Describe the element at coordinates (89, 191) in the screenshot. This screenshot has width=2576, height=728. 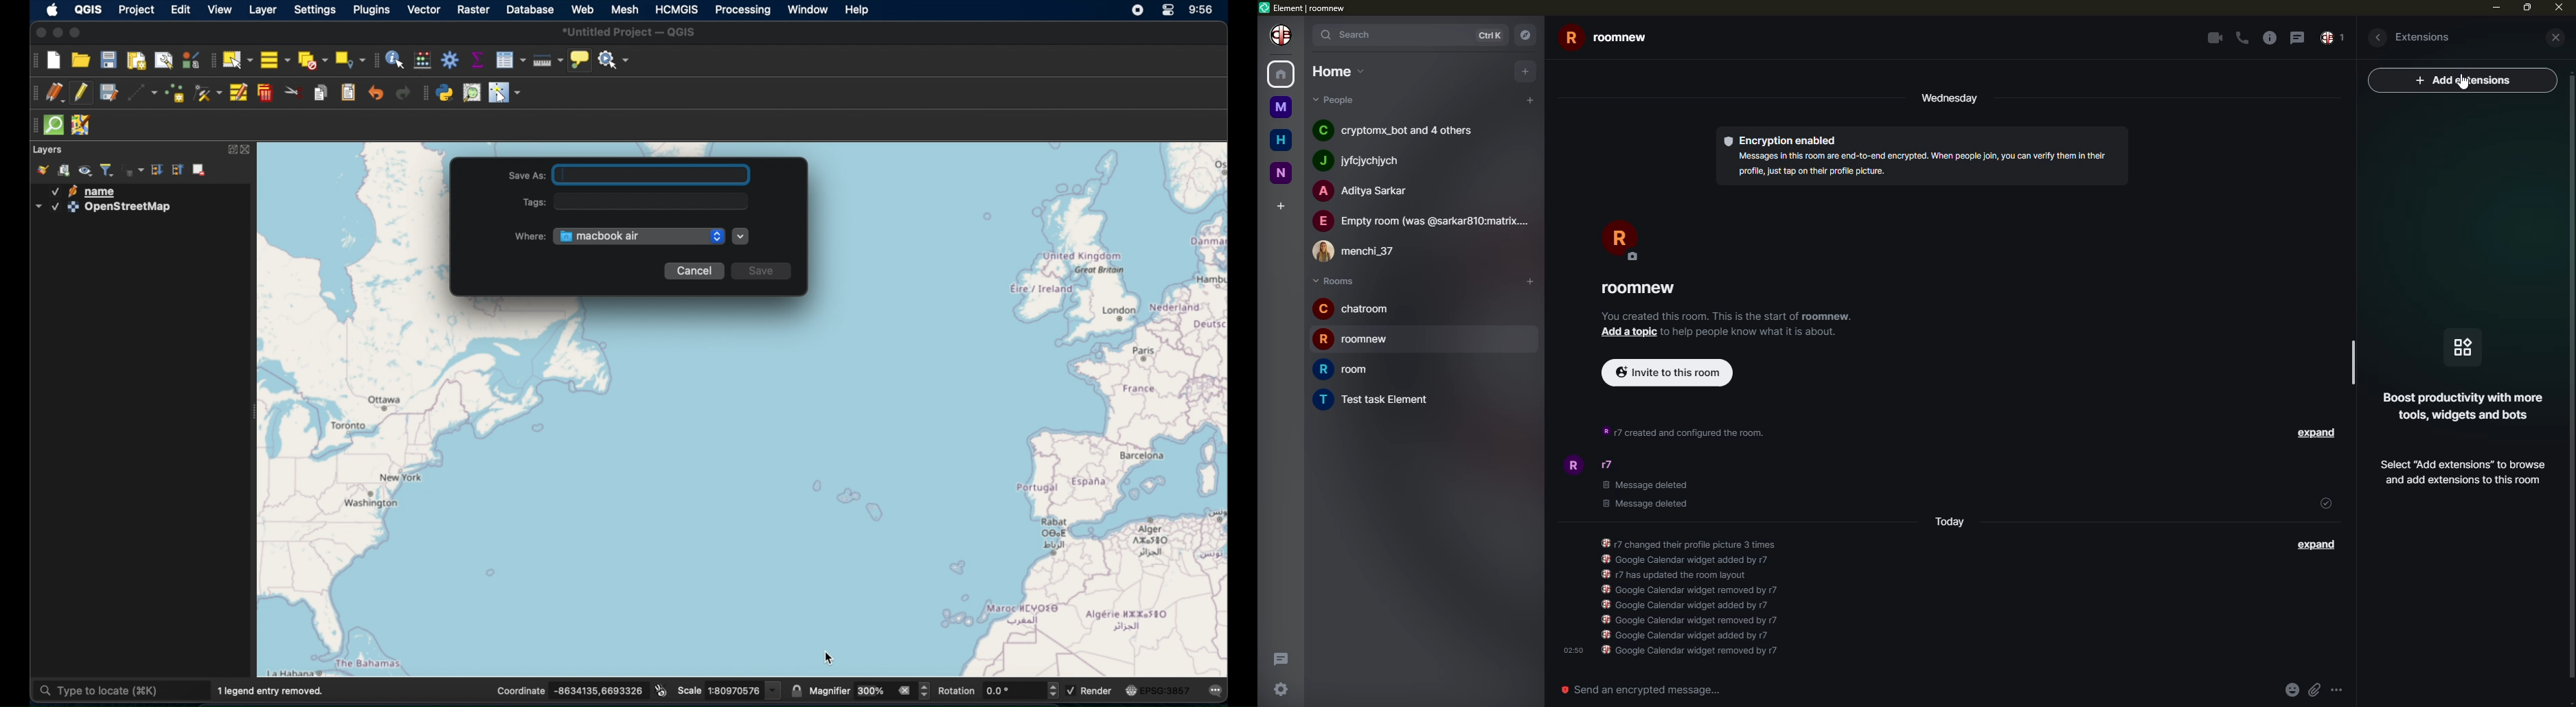
I see `name` at that location.